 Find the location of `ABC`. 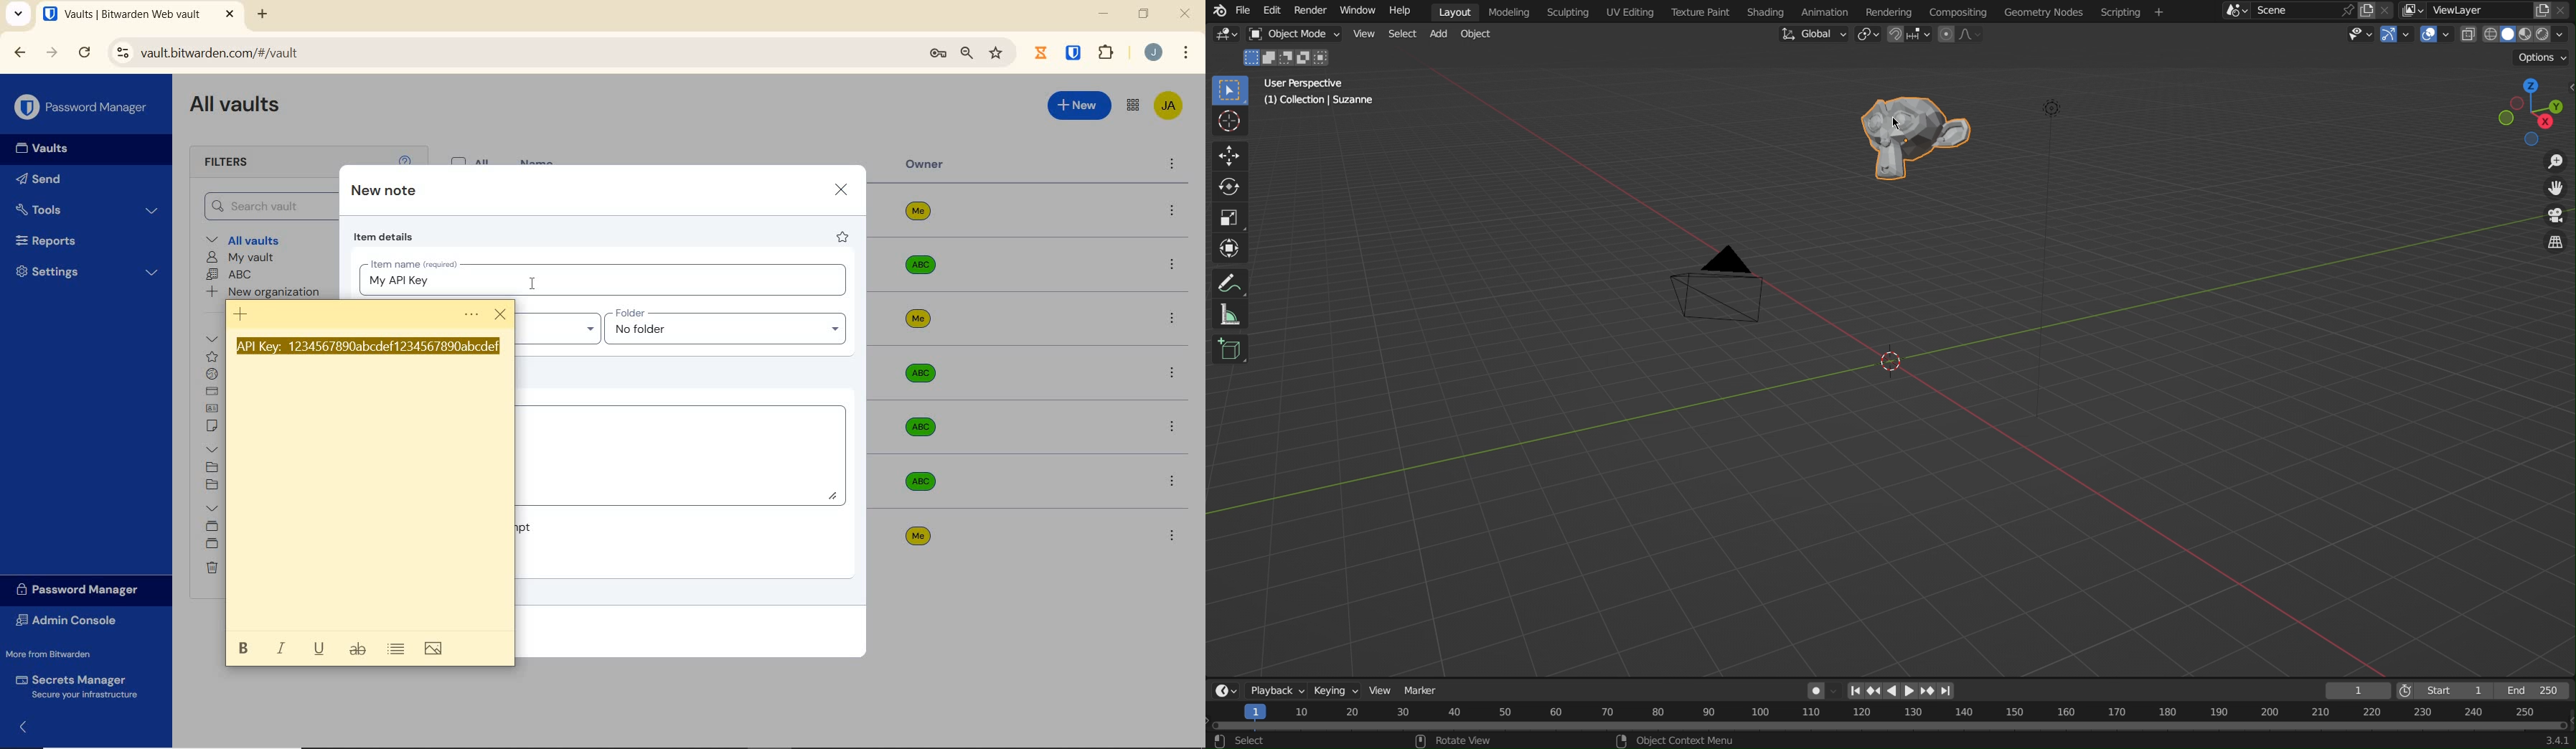

ABC is located at coordinates (232, 275).